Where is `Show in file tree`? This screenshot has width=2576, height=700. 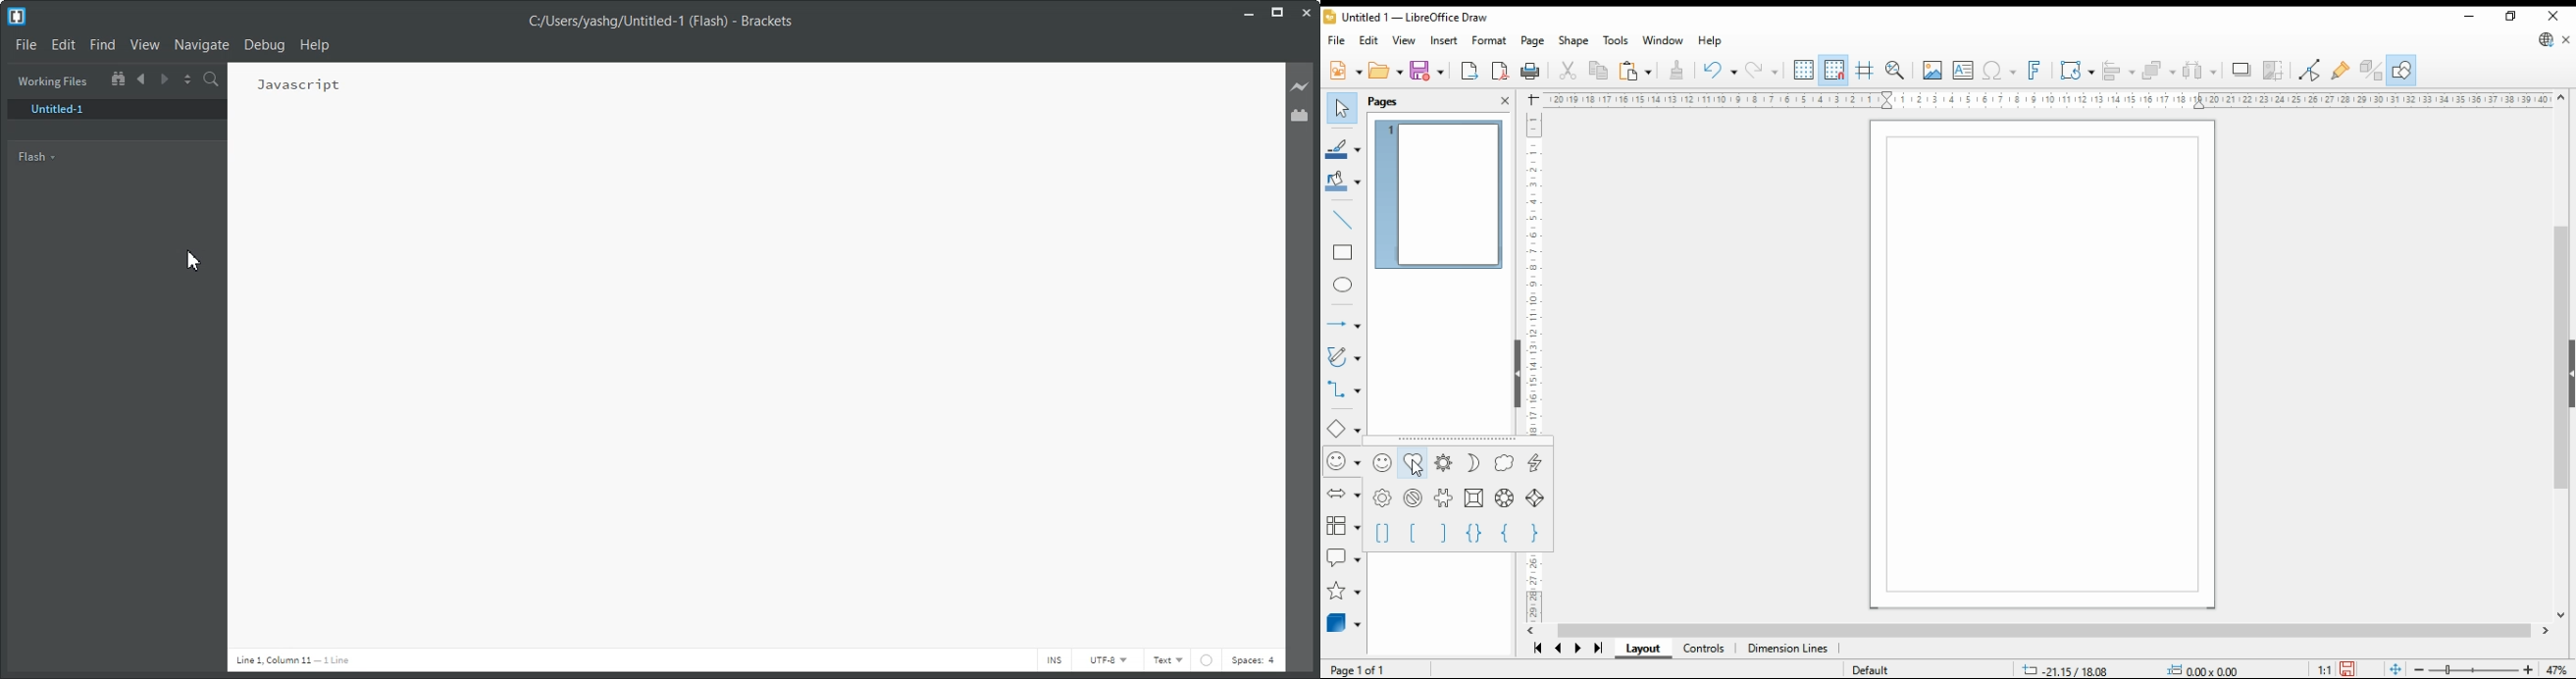 Show in file tree is located at coordinates (119, 79).